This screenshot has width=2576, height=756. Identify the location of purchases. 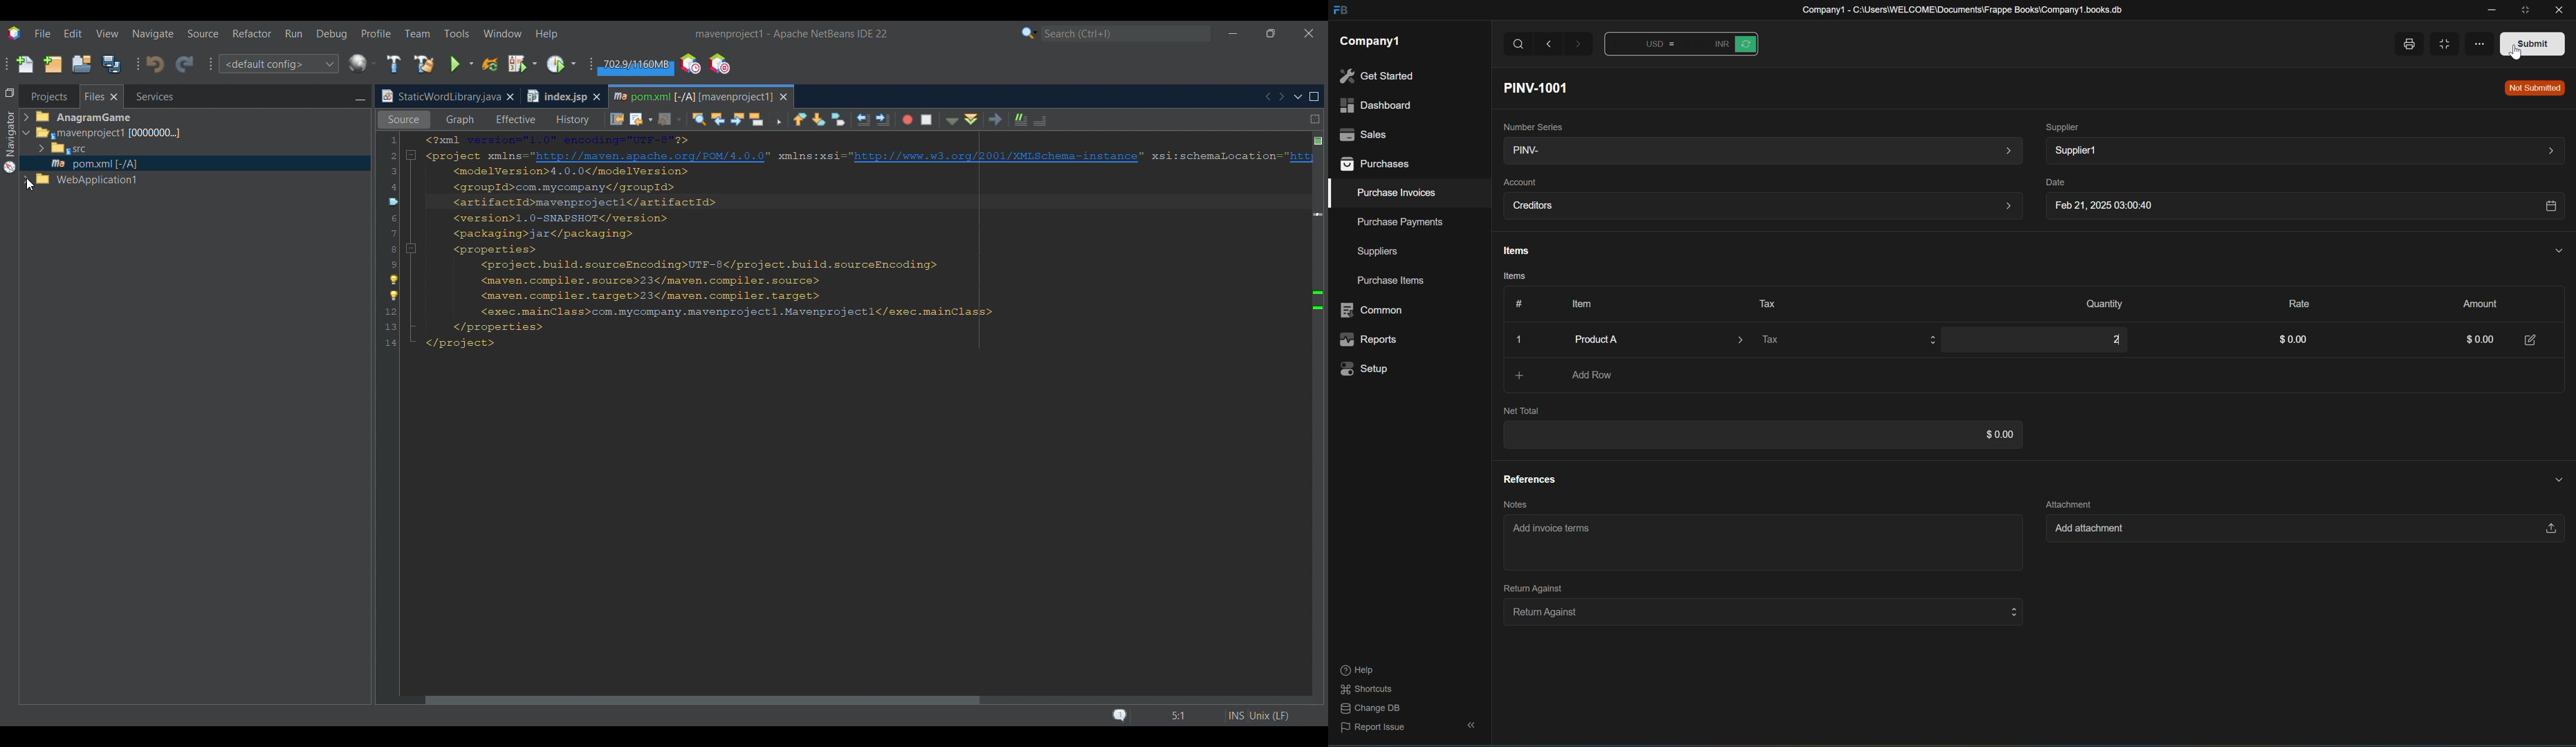
(1376, 165).